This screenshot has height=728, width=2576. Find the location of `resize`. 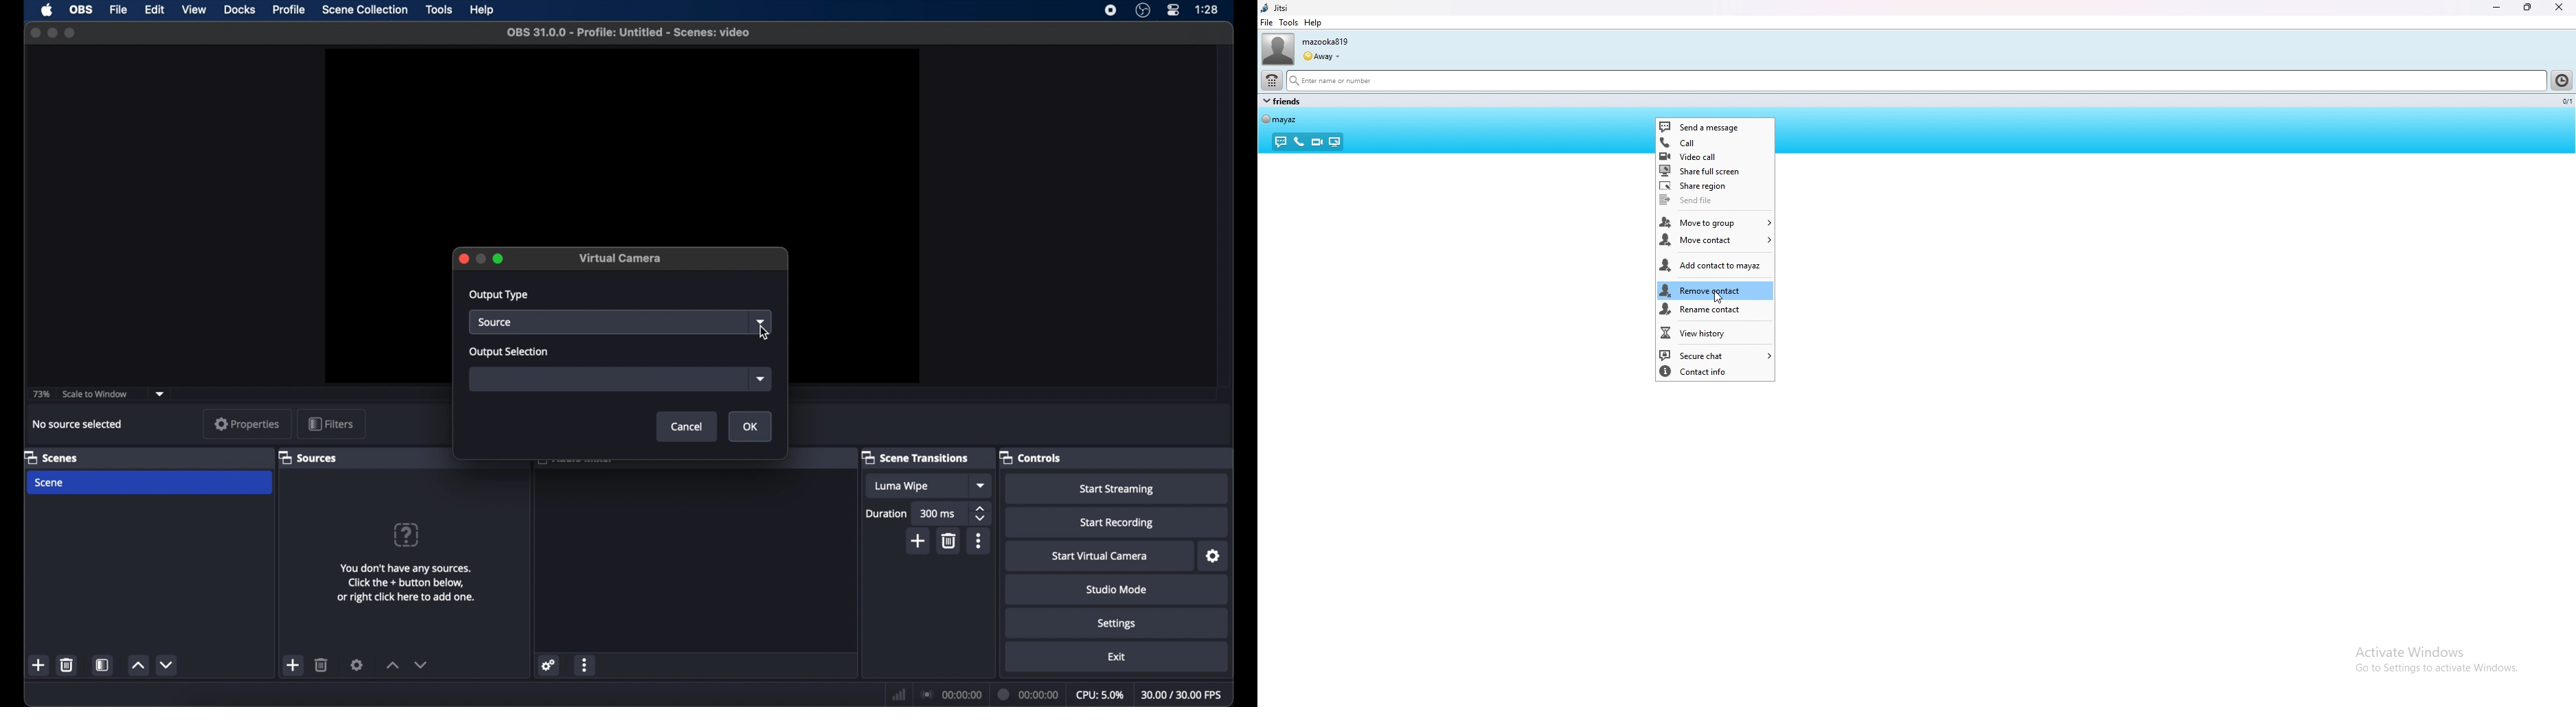

resize is located at coordinates (2529, 8).